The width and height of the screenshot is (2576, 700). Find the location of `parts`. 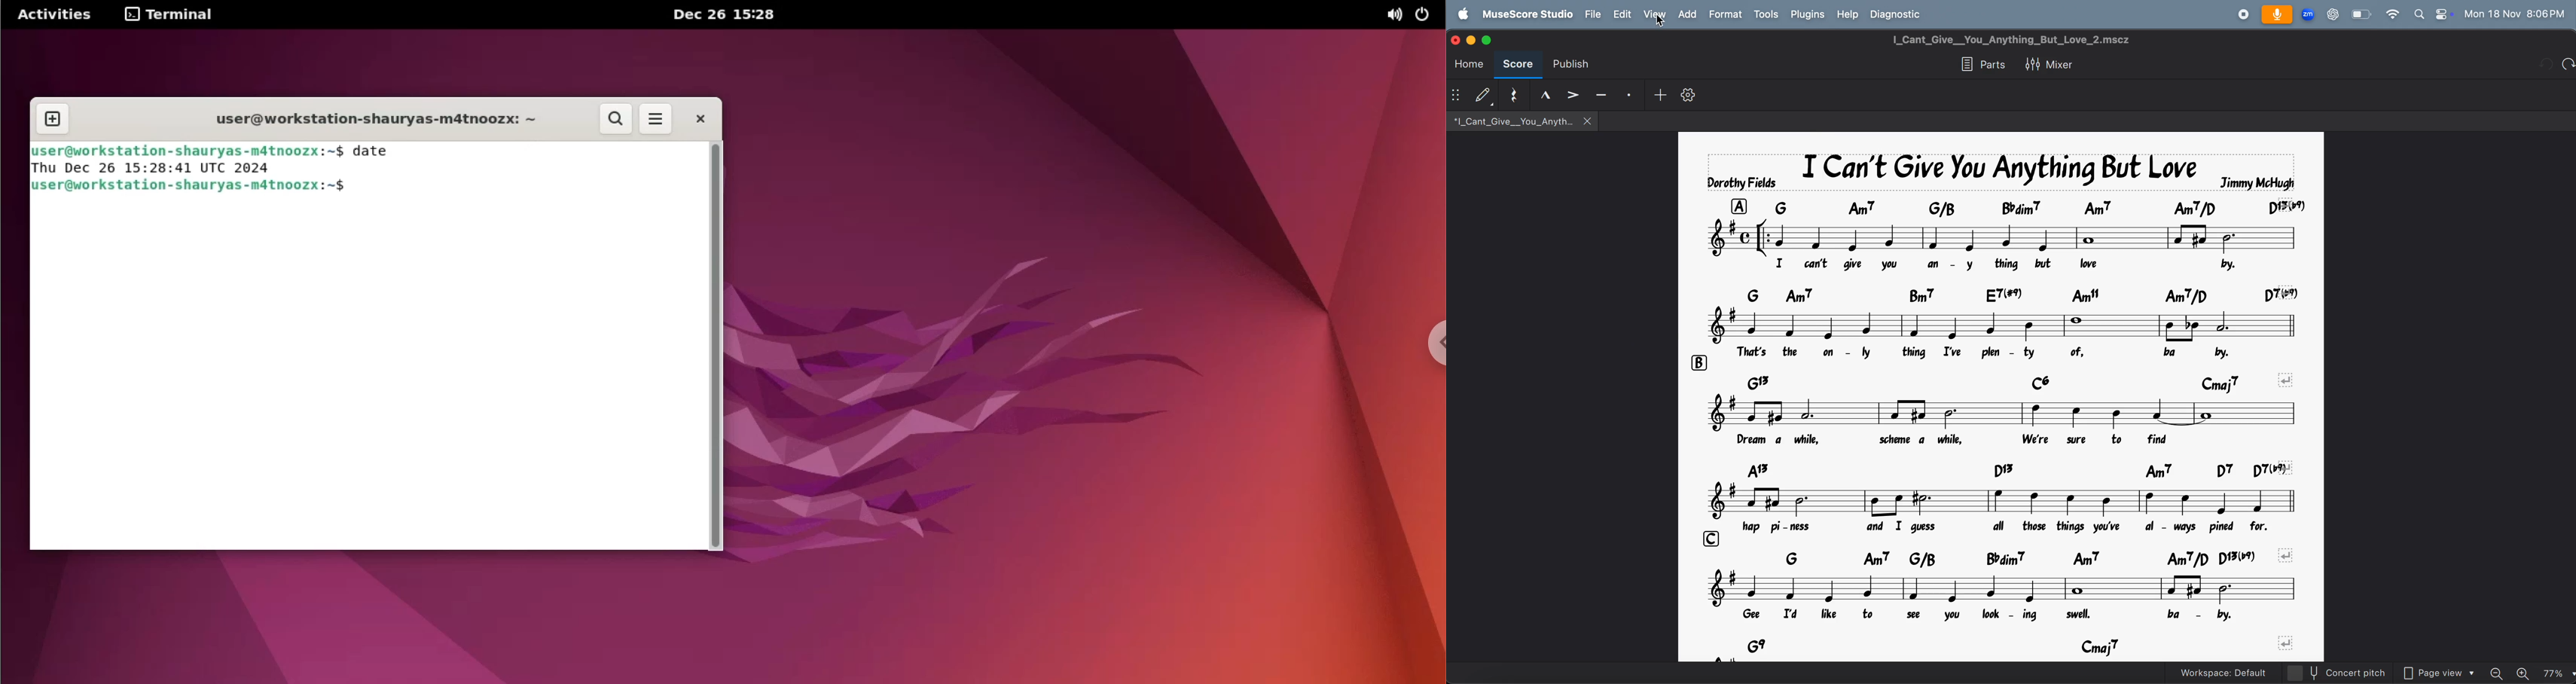

parts is located at coordinates (1981, 64).